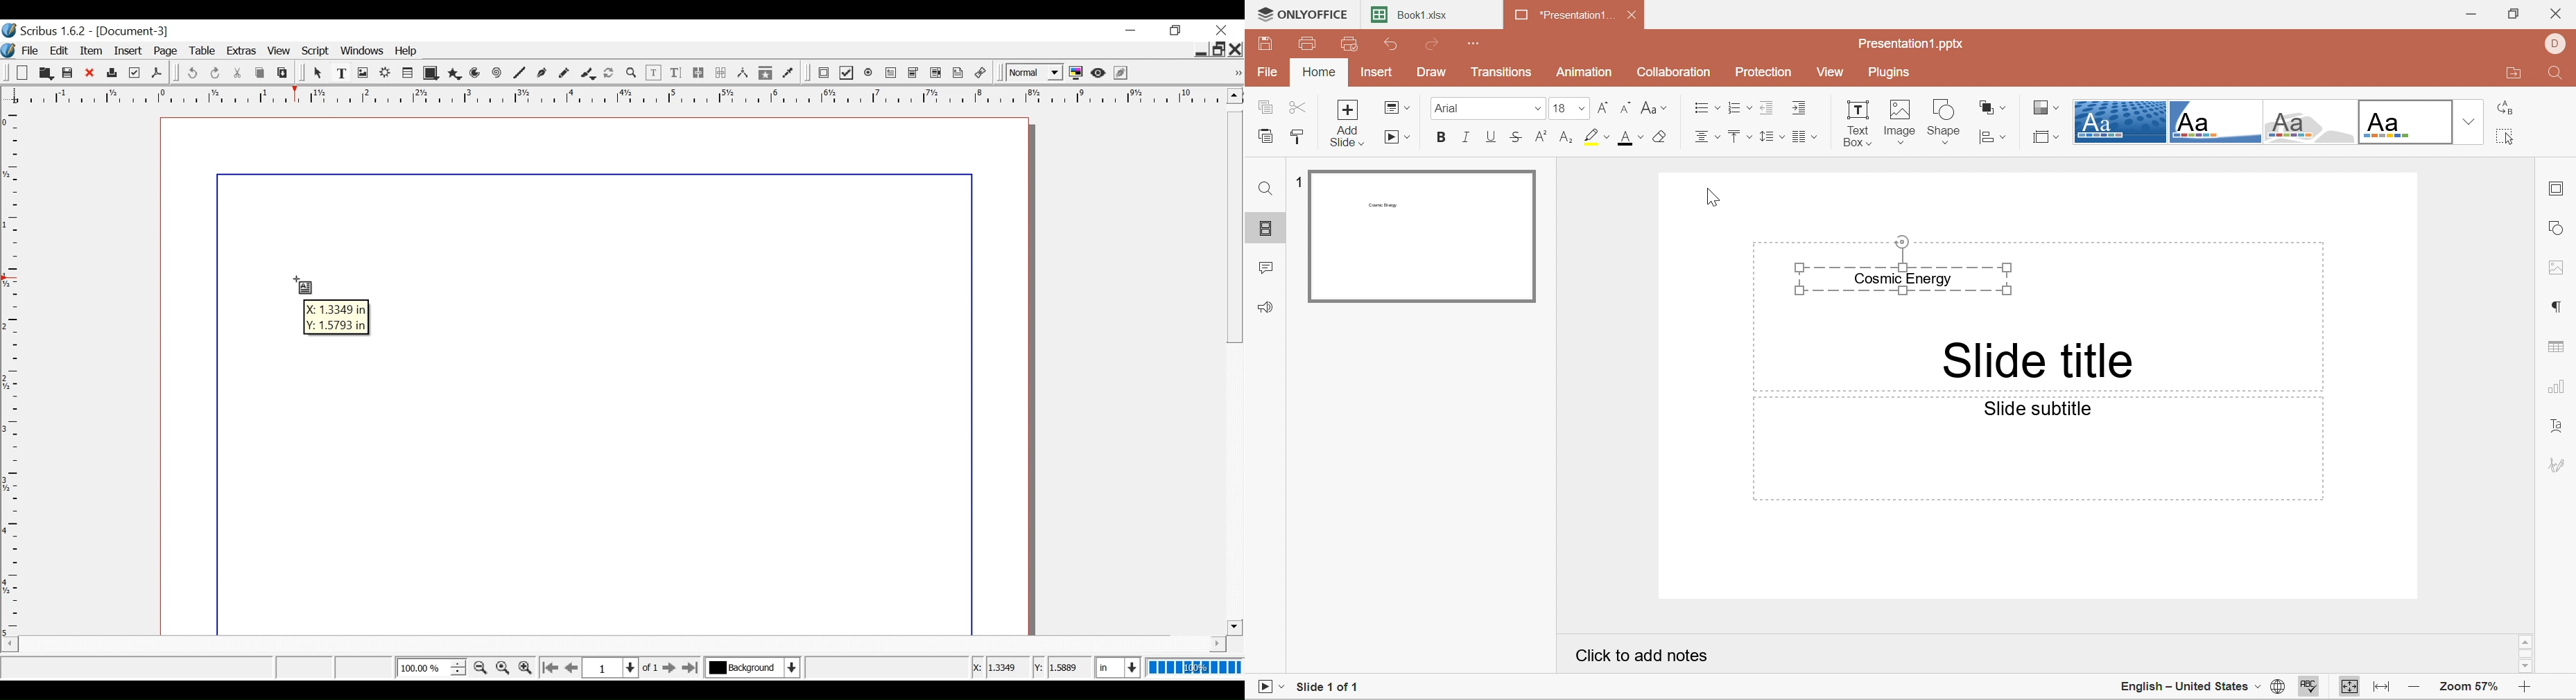 The width and height of the screenshot is (2576, 700). I want to click on Increment font size, so click(1603, 107).